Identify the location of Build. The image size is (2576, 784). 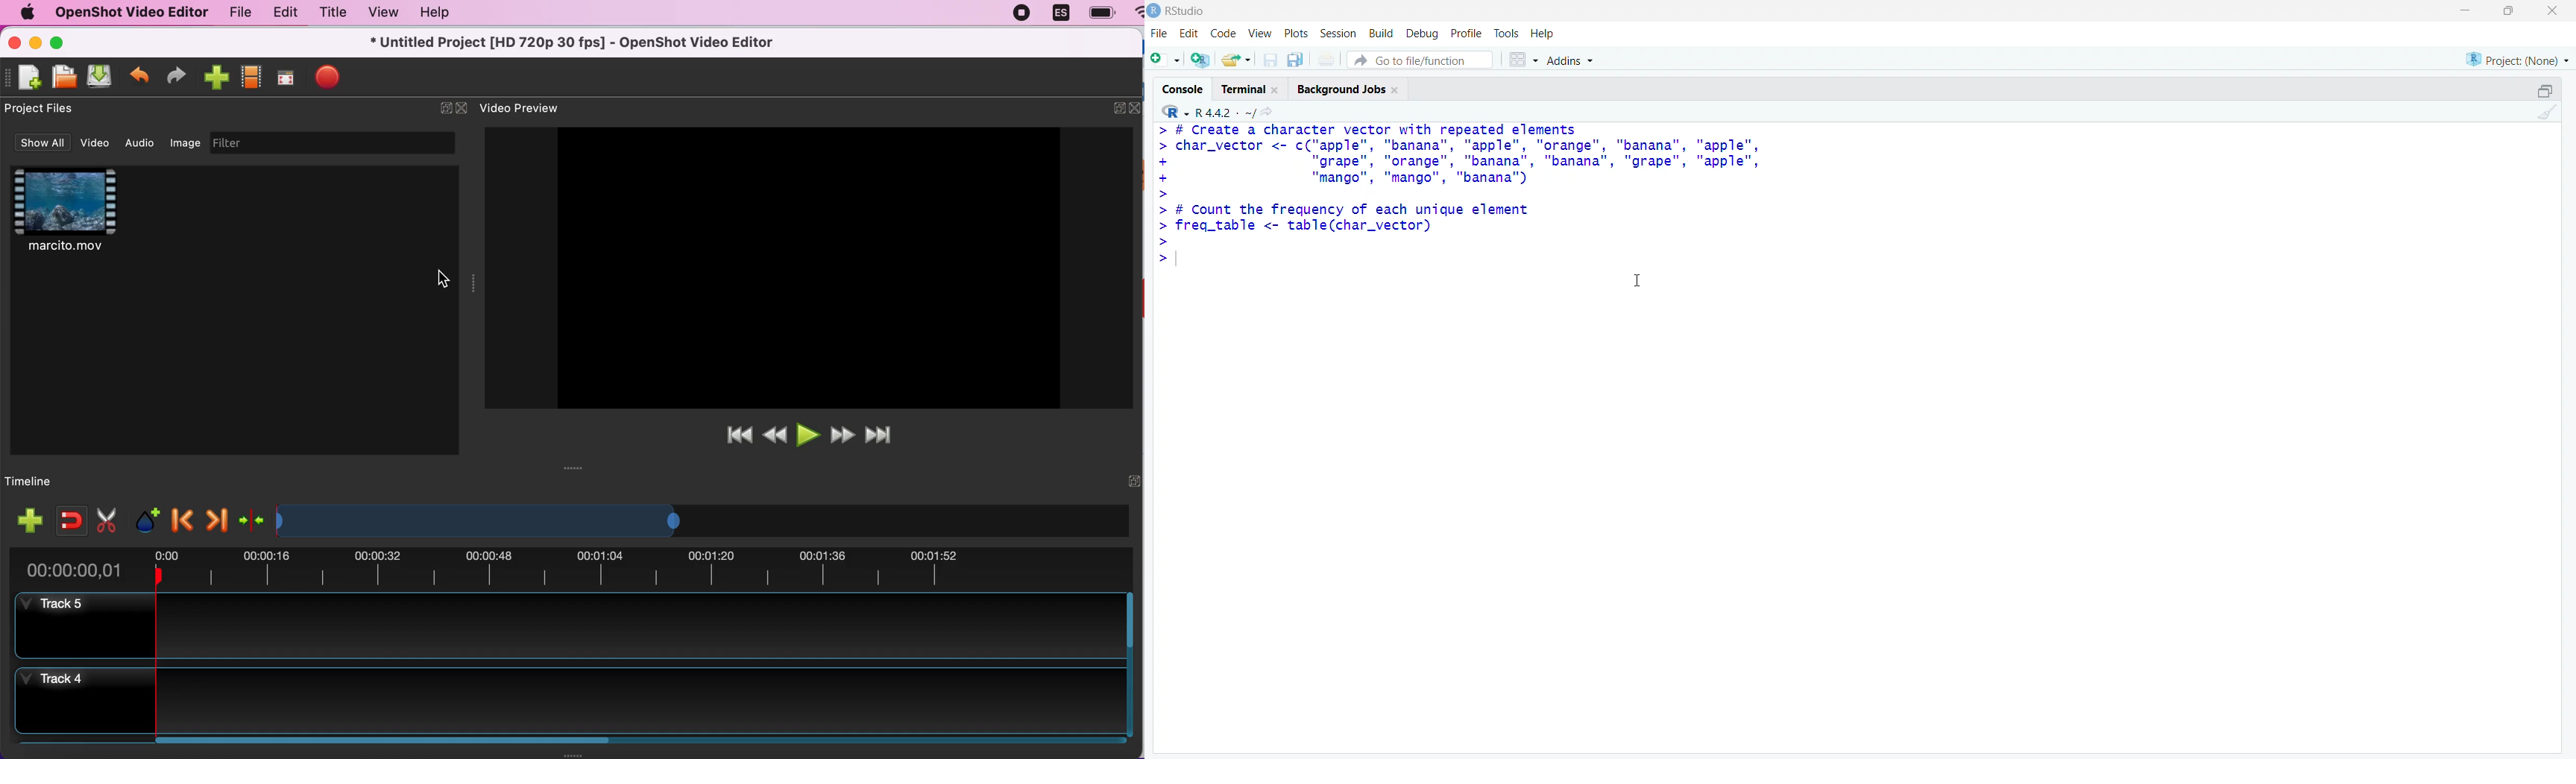
(1382, 35).